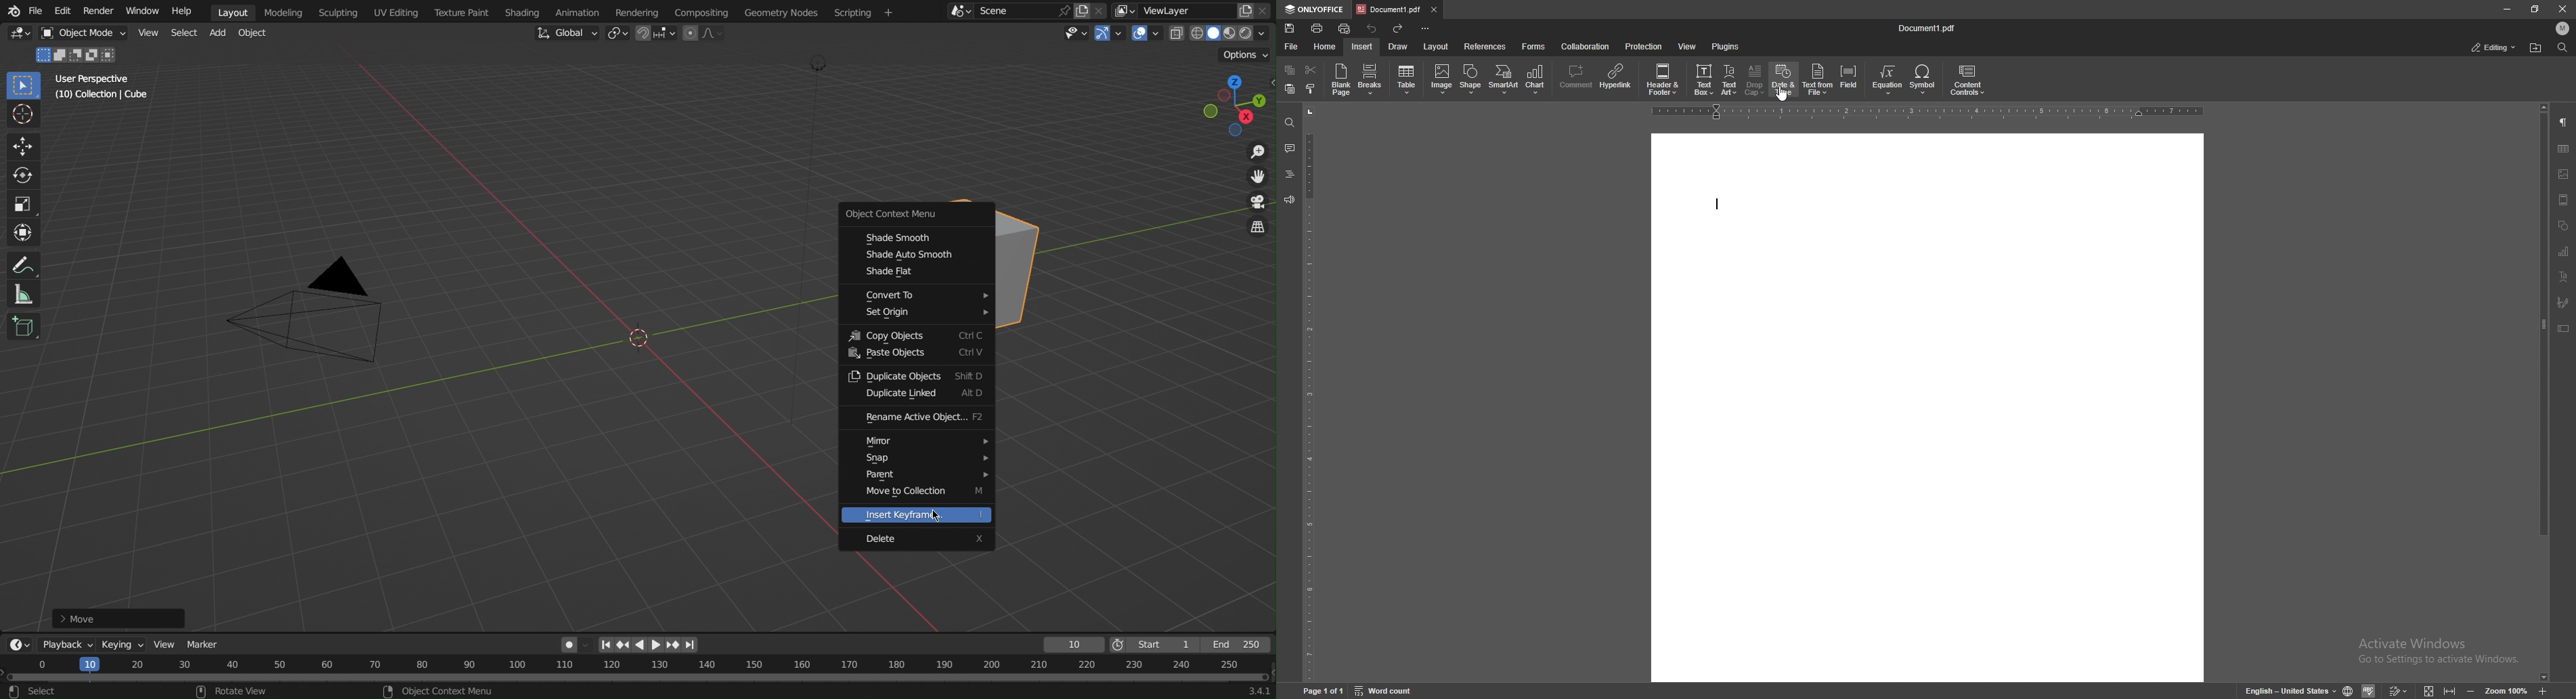 The image size is (2576, 700). What do you see at coordinates (1575, 78) in the screenshot?
I see `comment` at bounding box center [1575, 78].